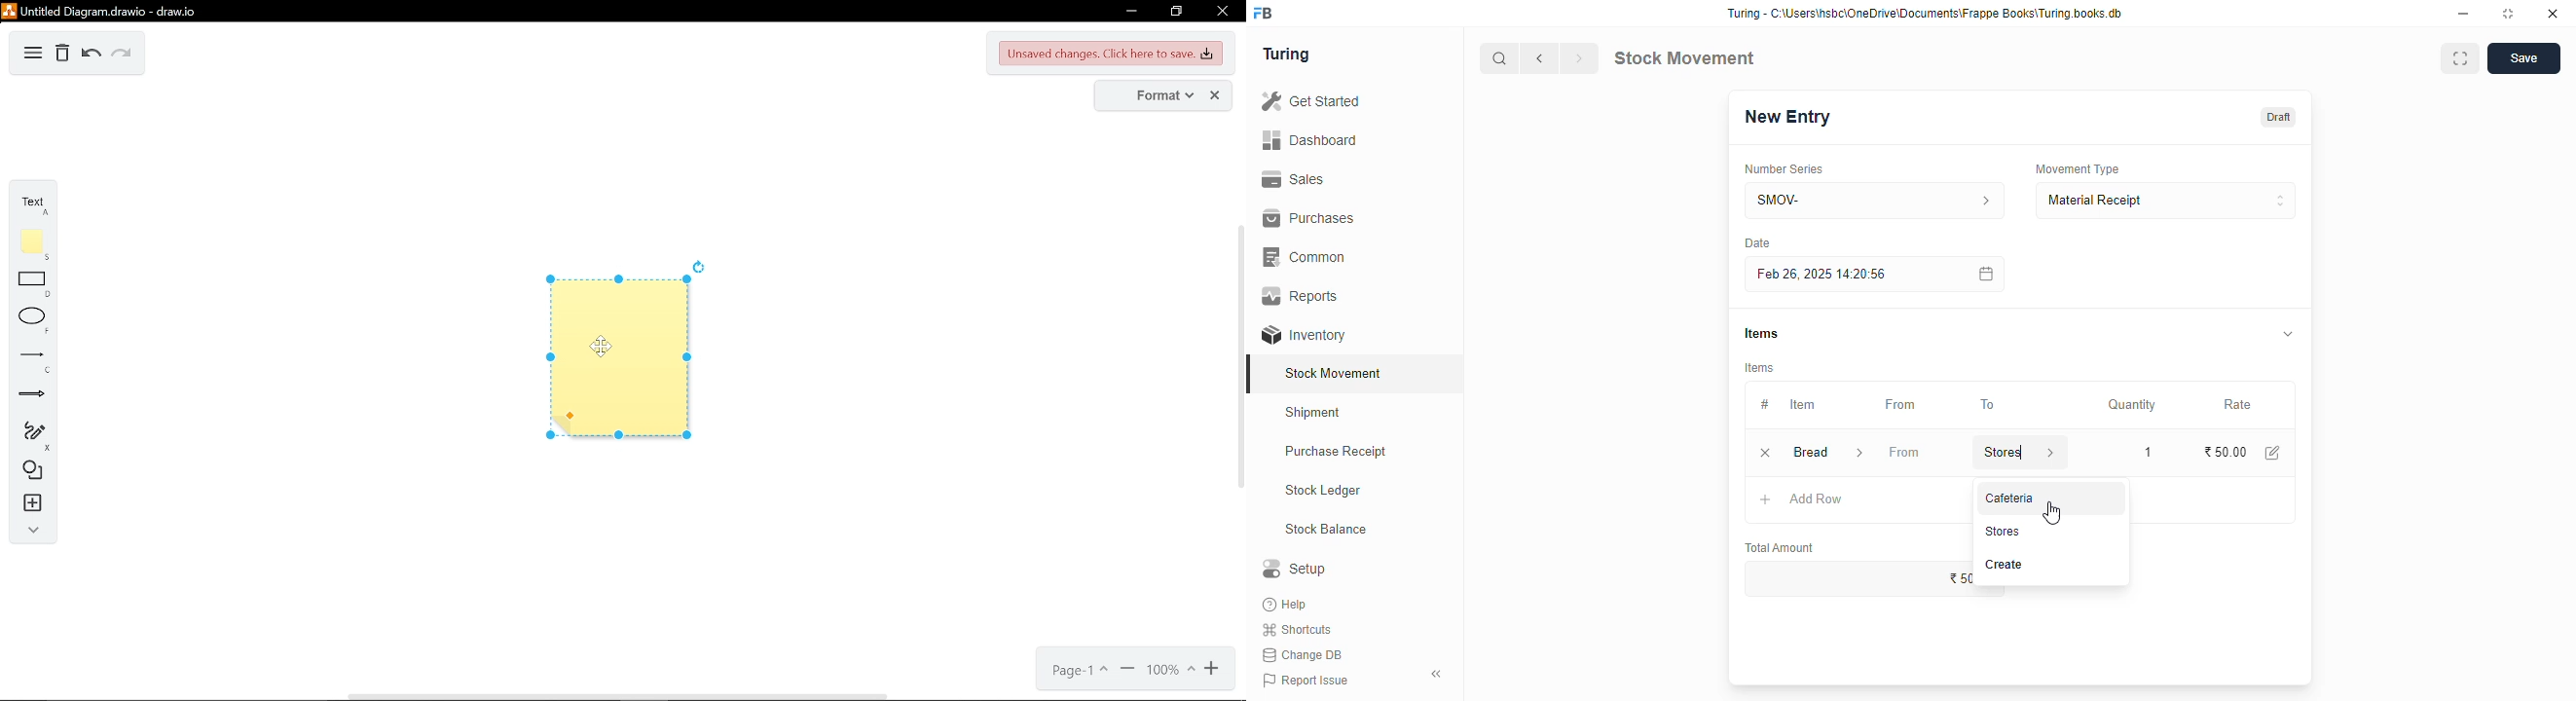 The image size is (2576, 728). Describe the element at coordinates (31, 320) in the screenshot. I see `ellipse` at that location.